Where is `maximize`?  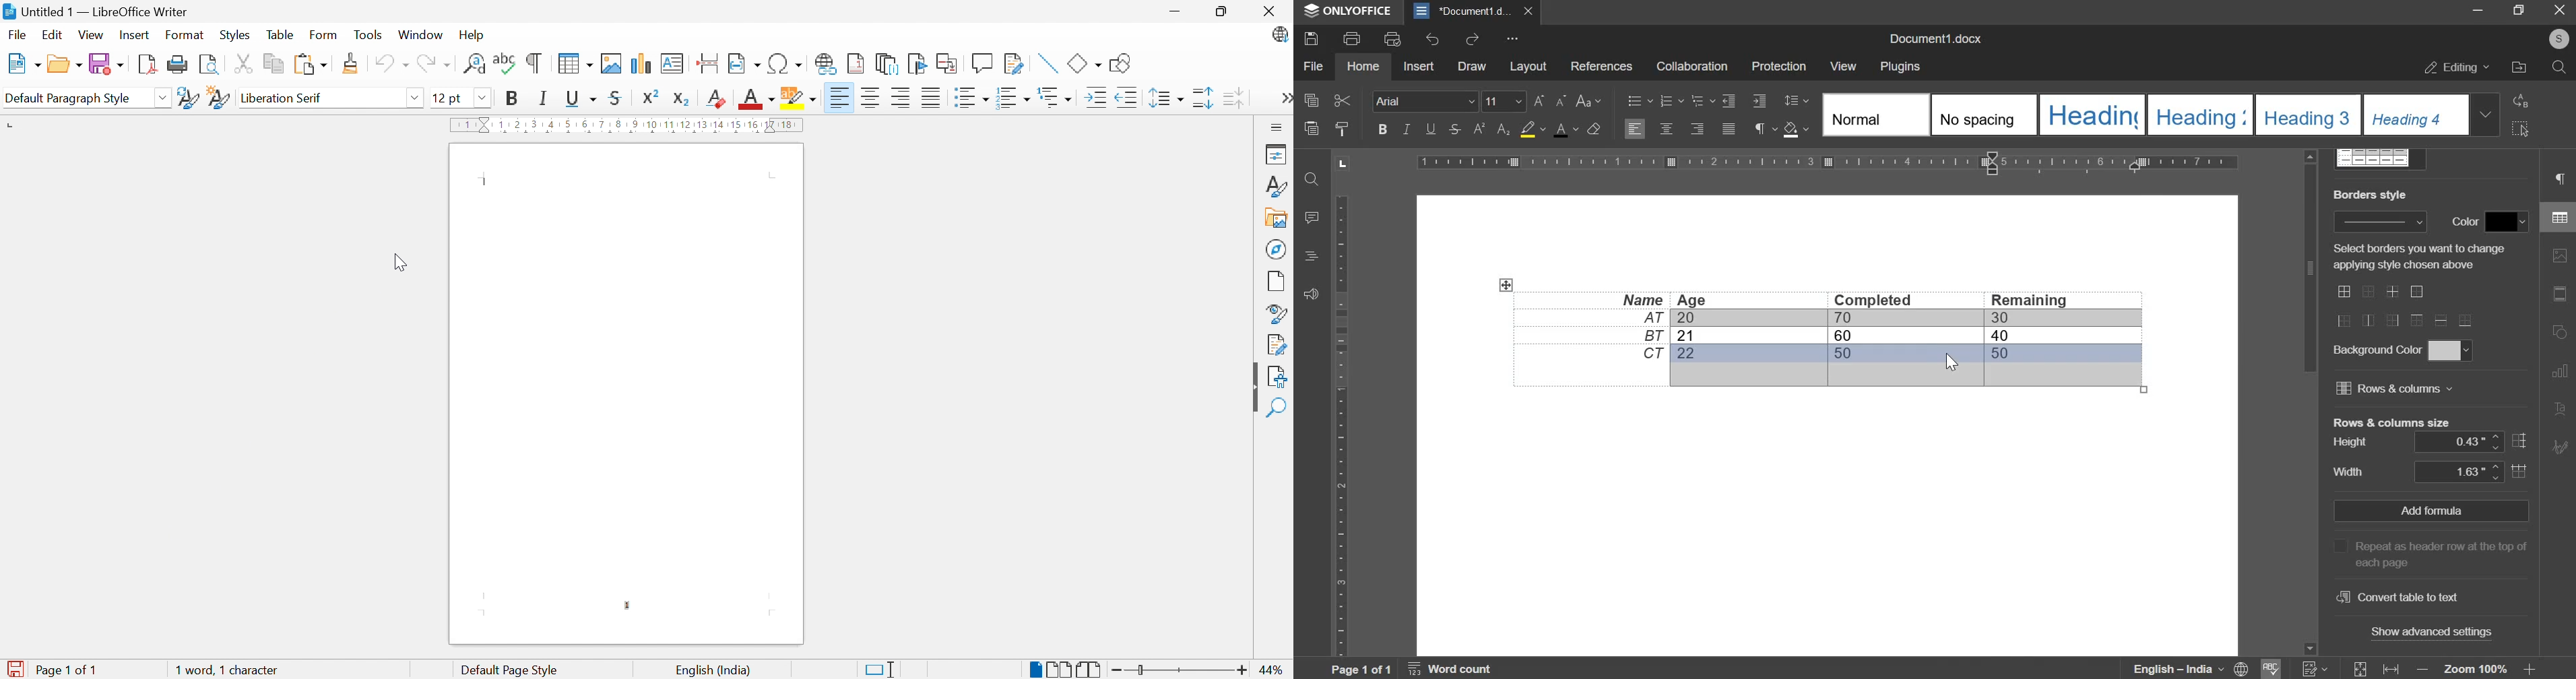
maximize is located at coordinates (2521, 9).